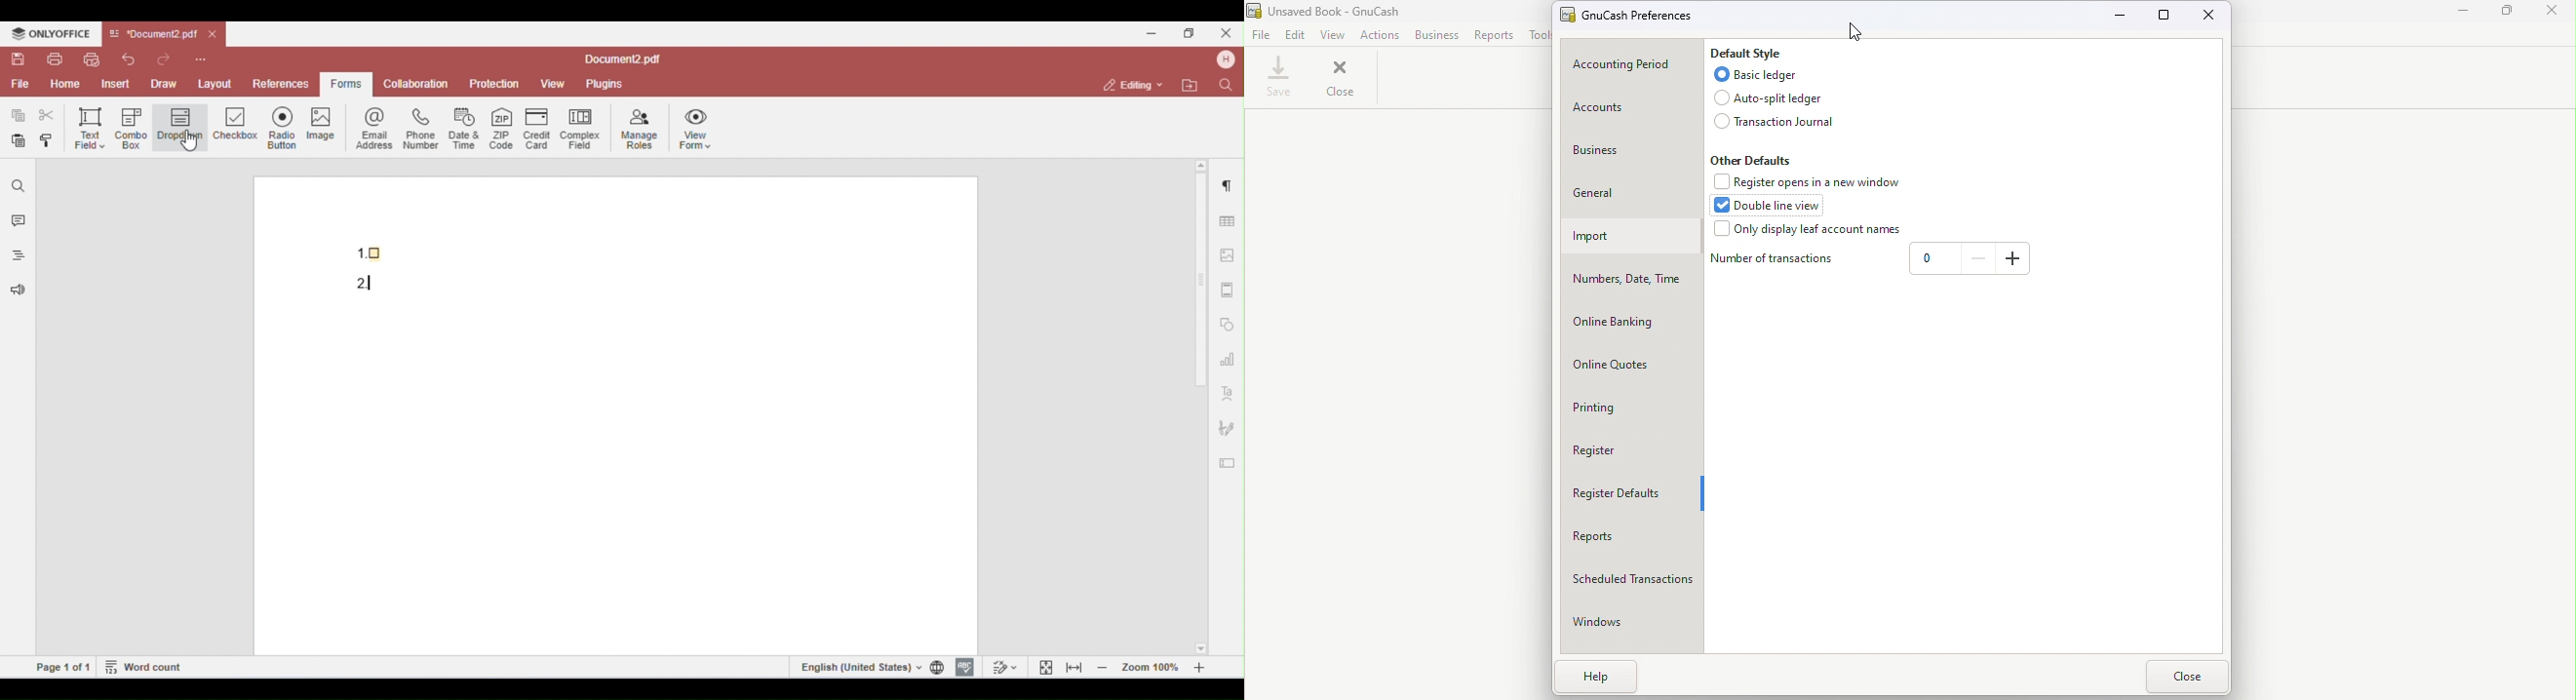 The width and height of the screenshot is (2576, 700). What do you see at coordinates (1752, 53) in the screenshot?
I see `Default style` at bounding box center [1752, 53].